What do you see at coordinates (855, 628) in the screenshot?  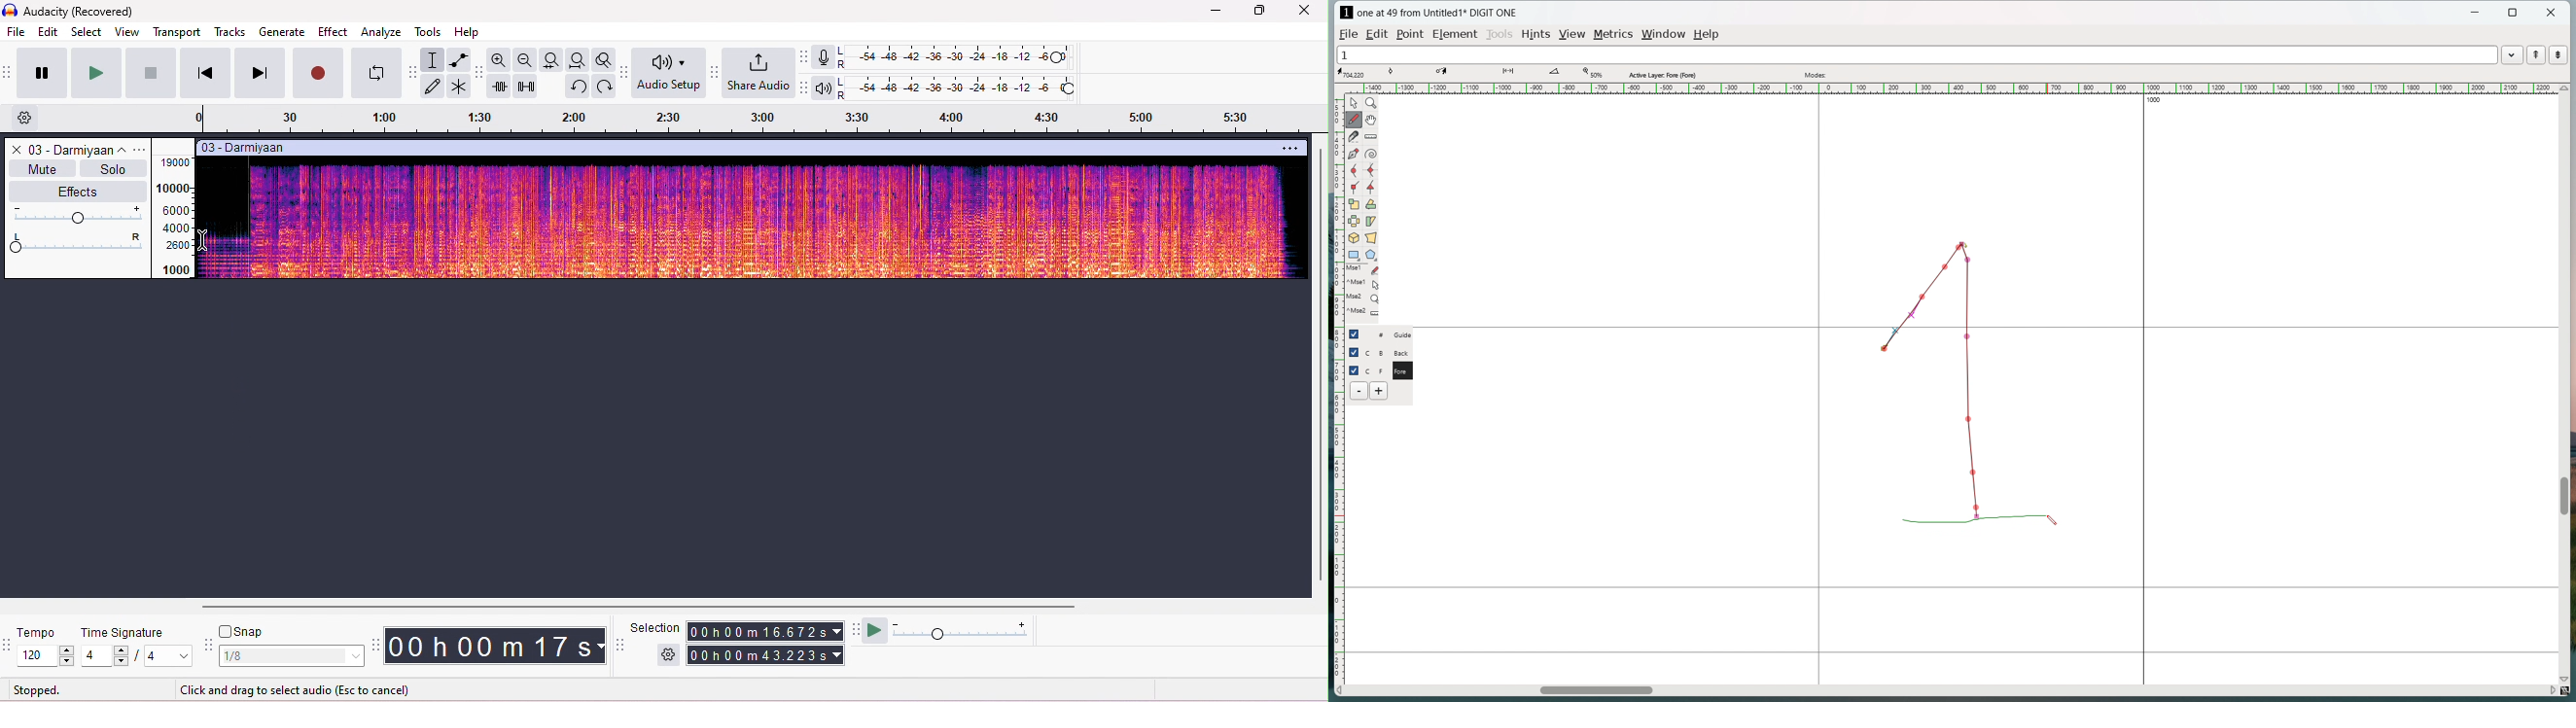 I see `play at speed tool bar` at bounding box center [855, 628].